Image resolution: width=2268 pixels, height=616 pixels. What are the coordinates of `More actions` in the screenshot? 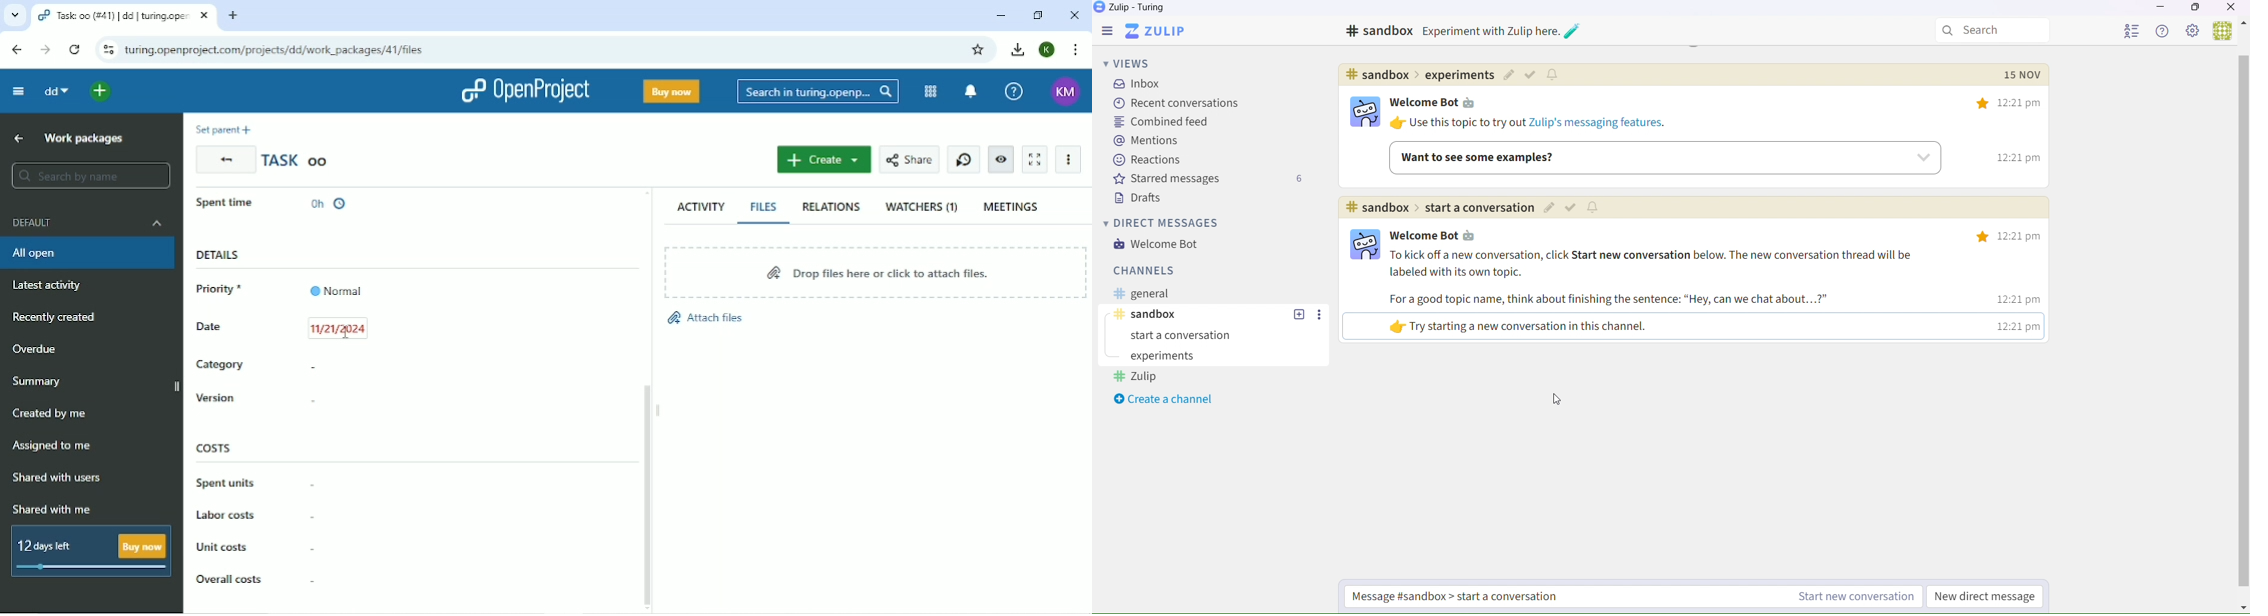 It's located at (1067, 159).